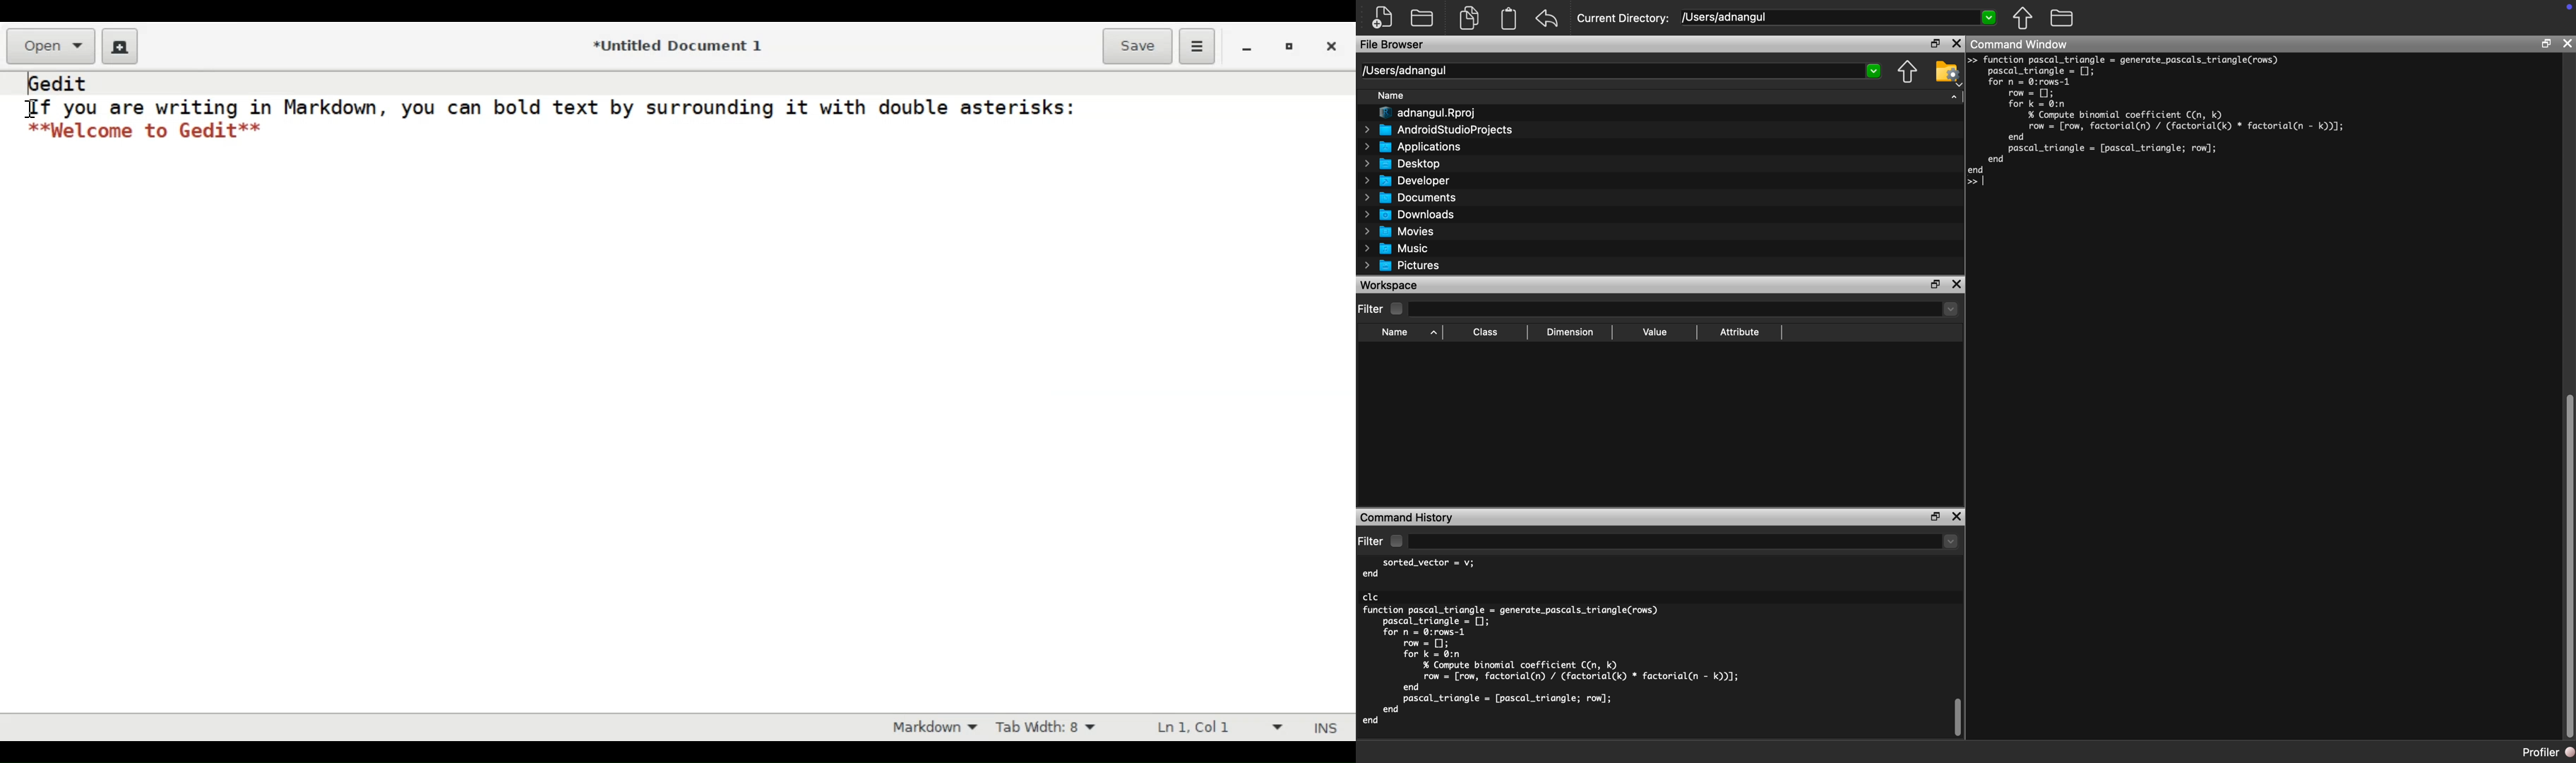 The image size is (2576, 784). What do you see at coordinates (50, 46) in the screenshot?
I see `Open` at bounding box center [50, 46].